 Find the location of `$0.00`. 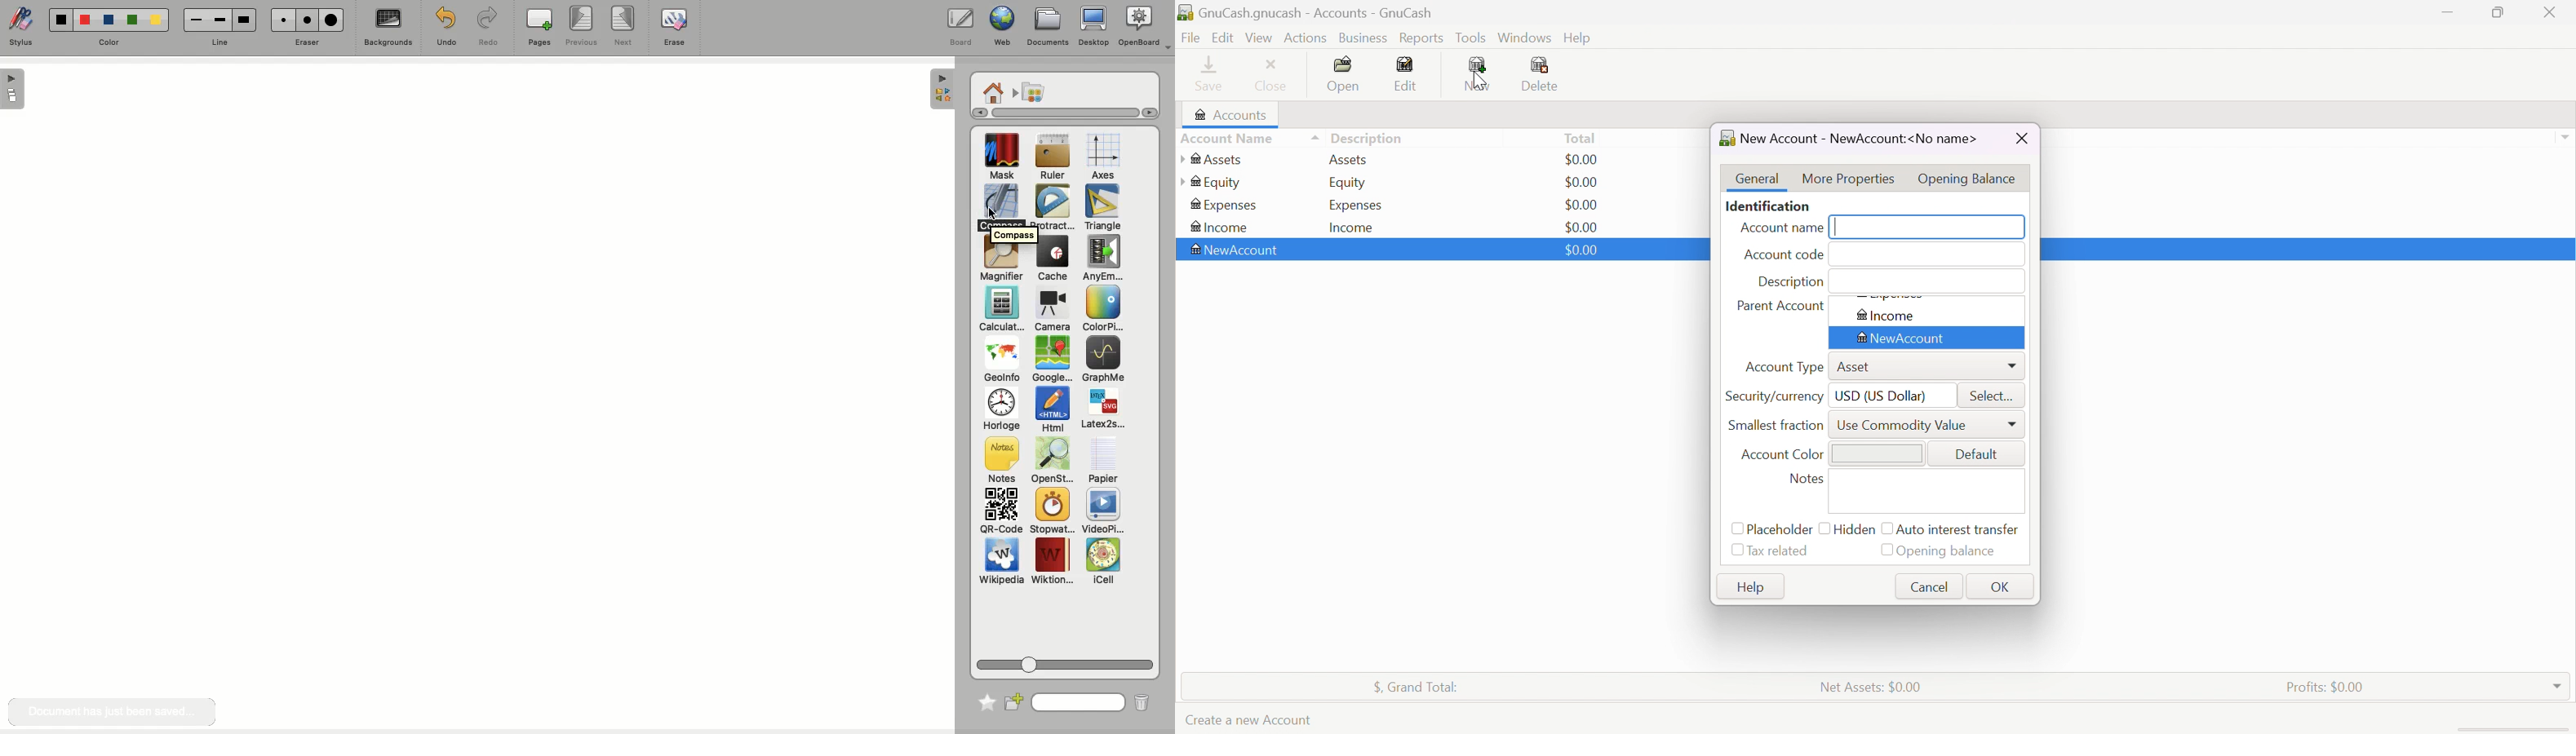

$0.00 is located at coordinates (1582, 250).